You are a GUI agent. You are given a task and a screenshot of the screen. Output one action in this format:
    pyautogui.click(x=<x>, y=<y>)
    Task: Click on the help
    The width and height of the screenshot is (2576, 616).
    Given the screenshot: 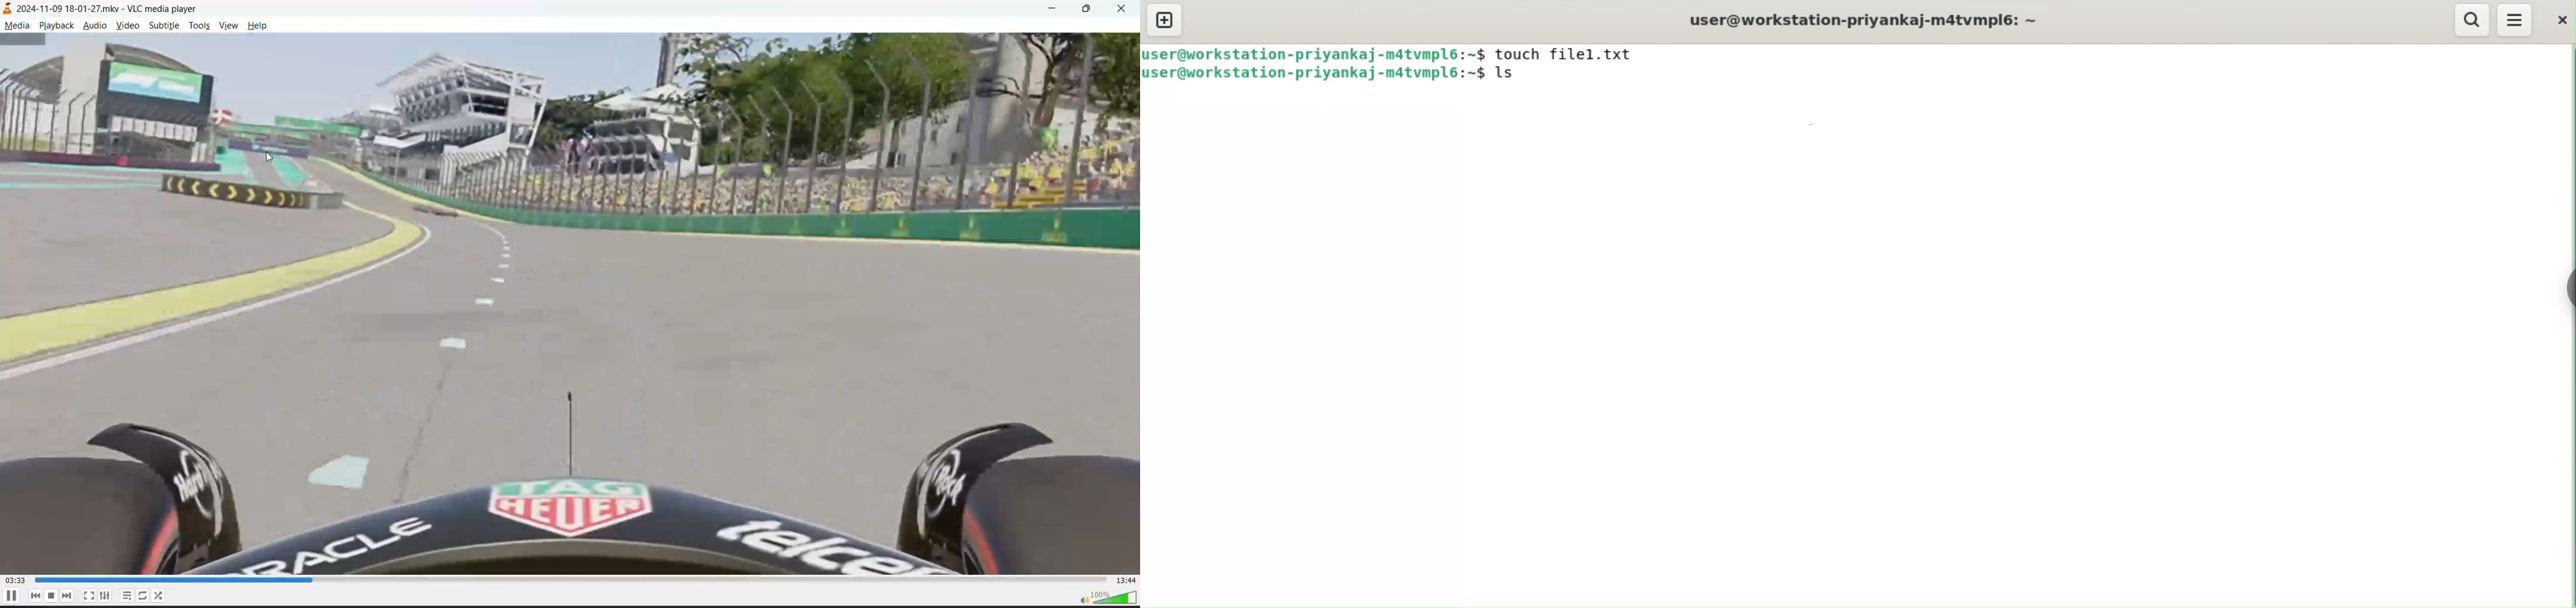 What is the action you would take?
    pyautogui.click(x=259, y=27)
    